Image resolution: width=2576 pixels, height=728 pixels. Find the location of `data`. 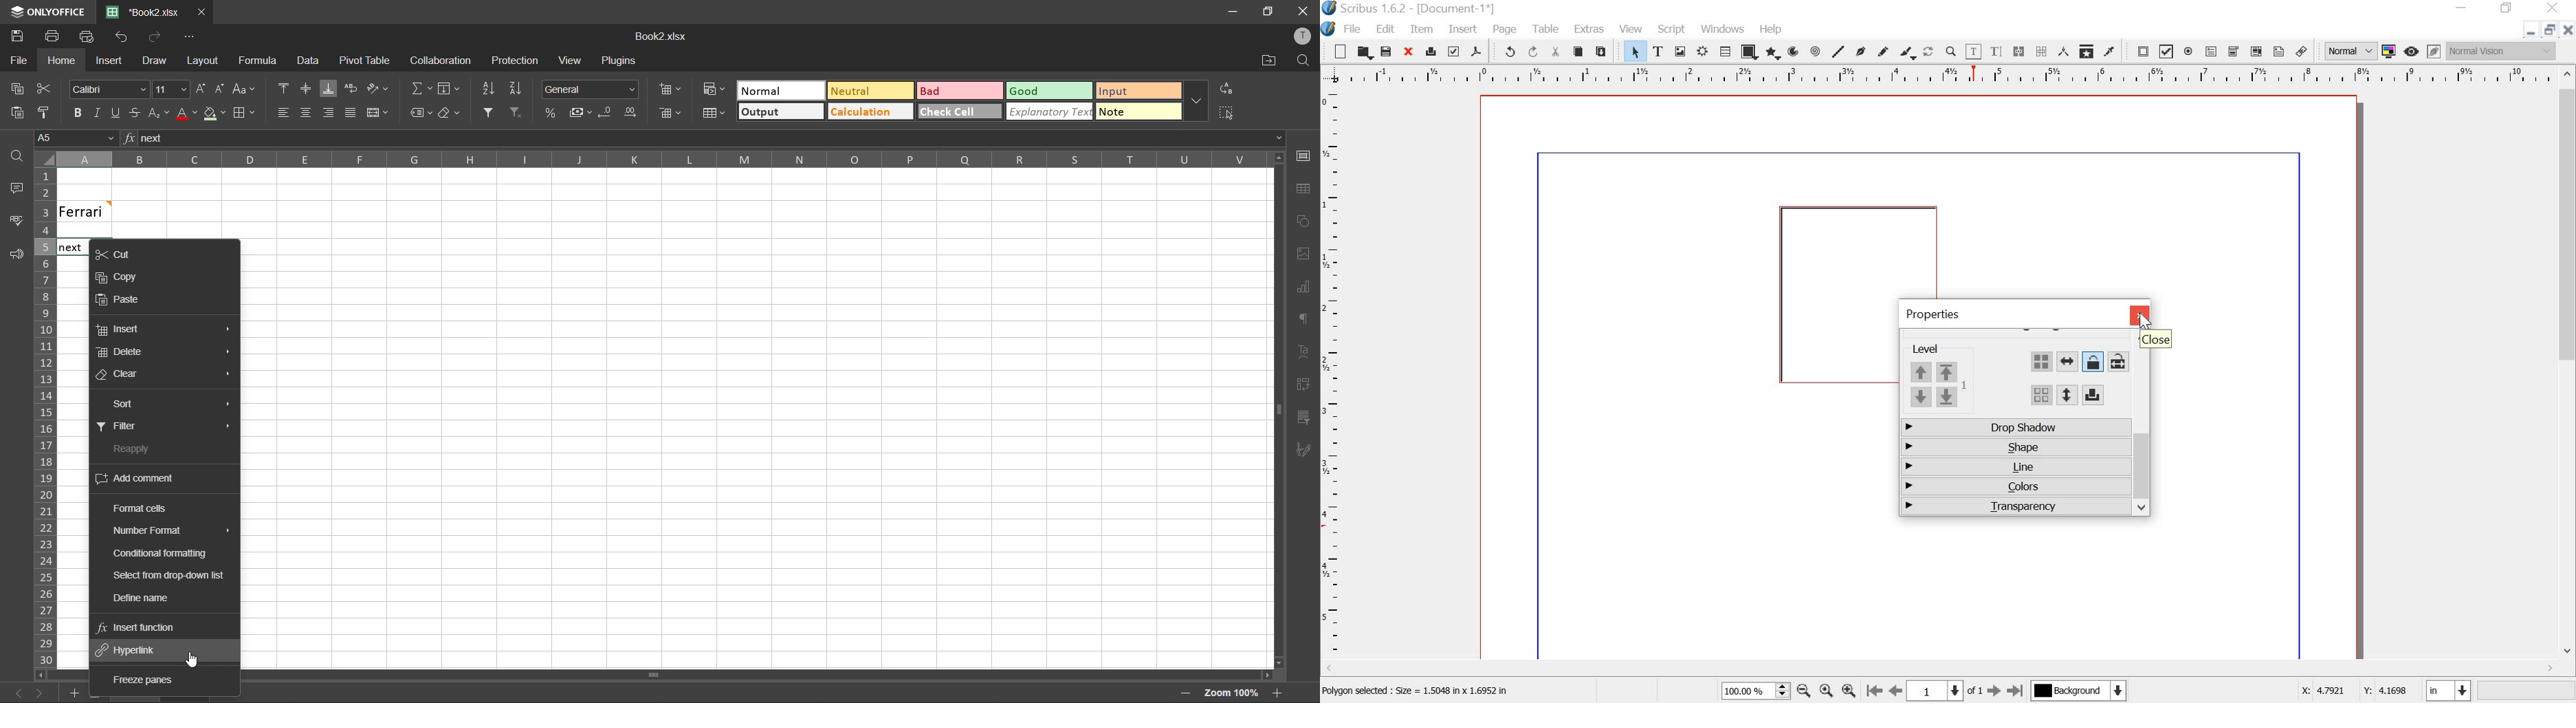

data is located at coordinates (313, 62).